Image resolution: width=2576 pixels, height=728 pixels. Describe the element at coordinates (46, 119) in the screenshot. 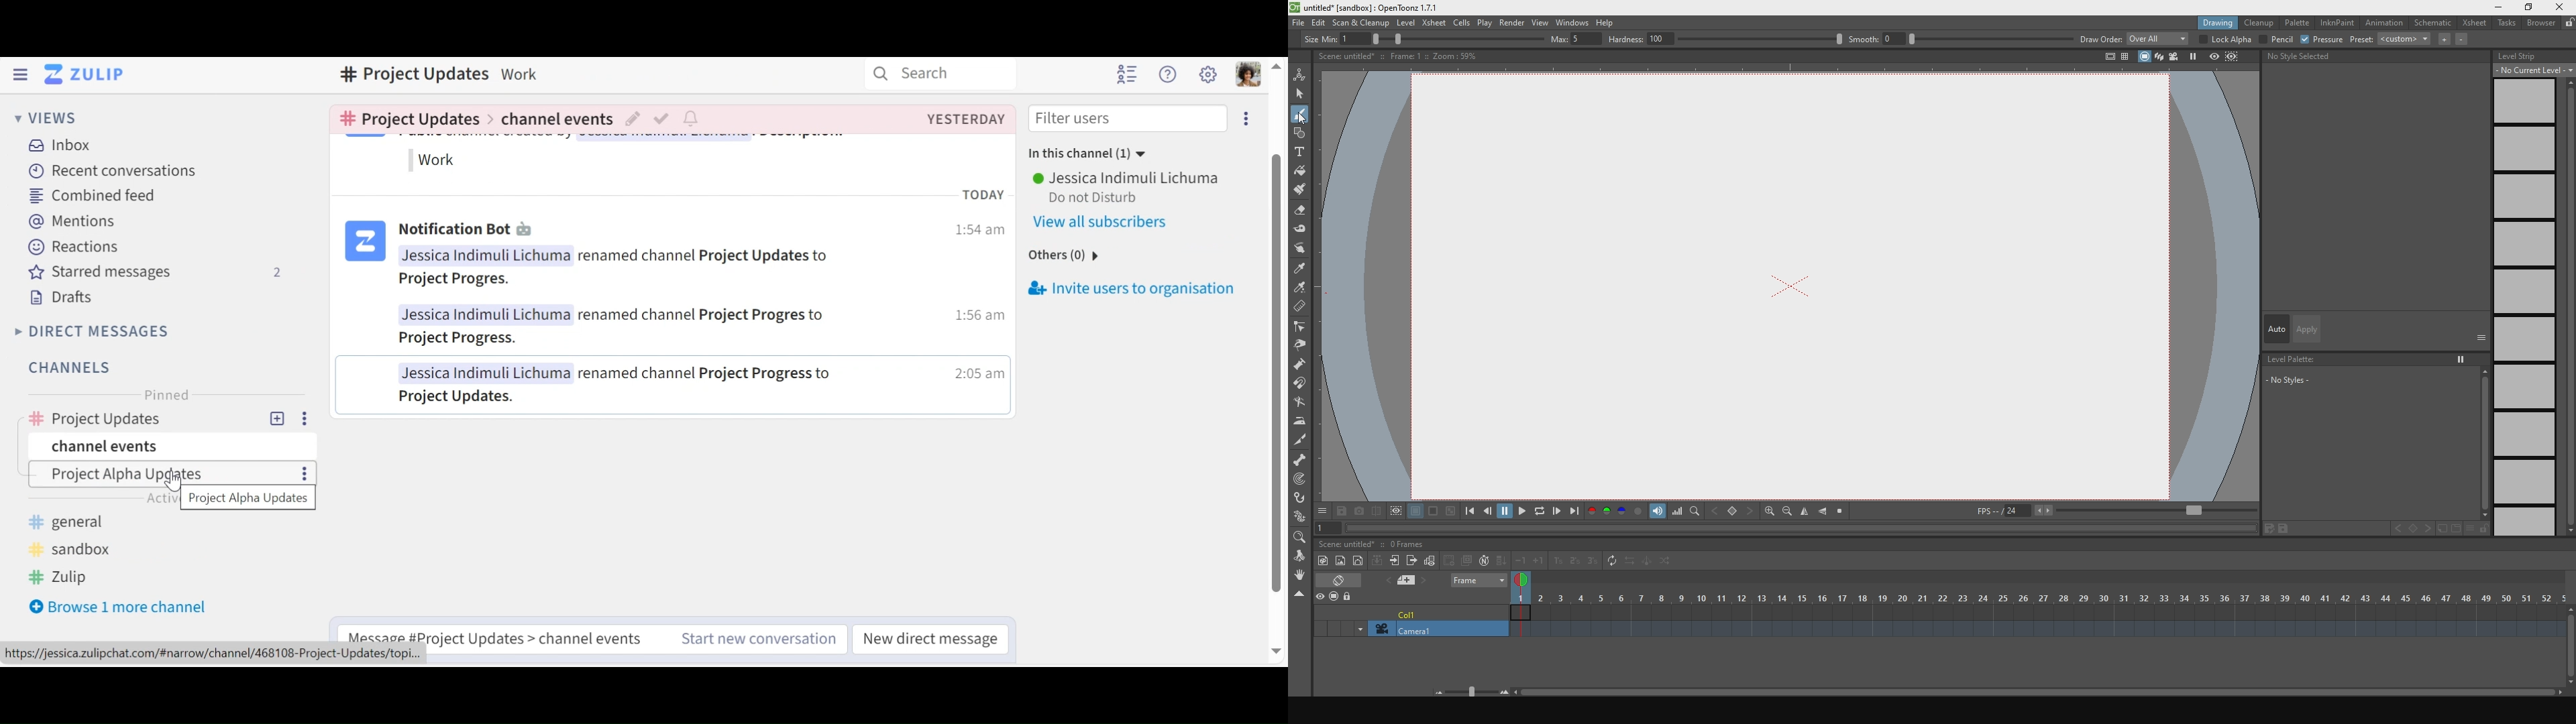

I see `Views` at that location.